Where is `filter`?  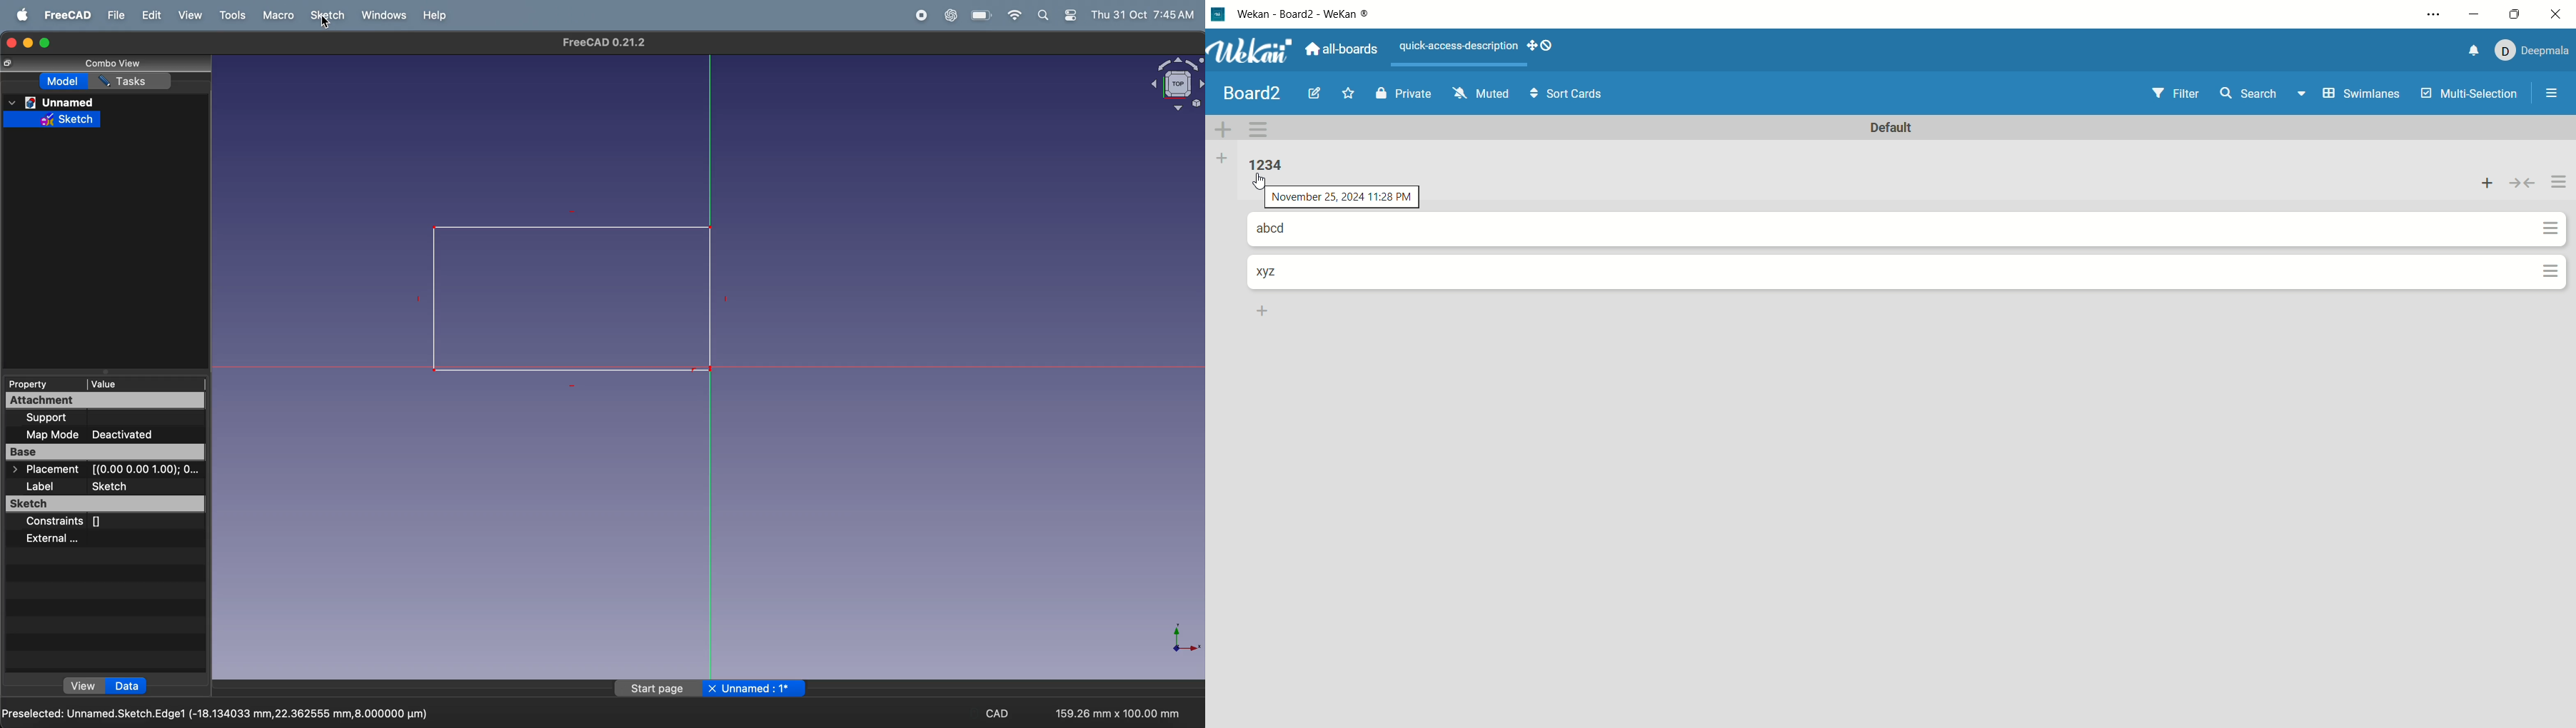 filter is located at coordinates (2172, 93).